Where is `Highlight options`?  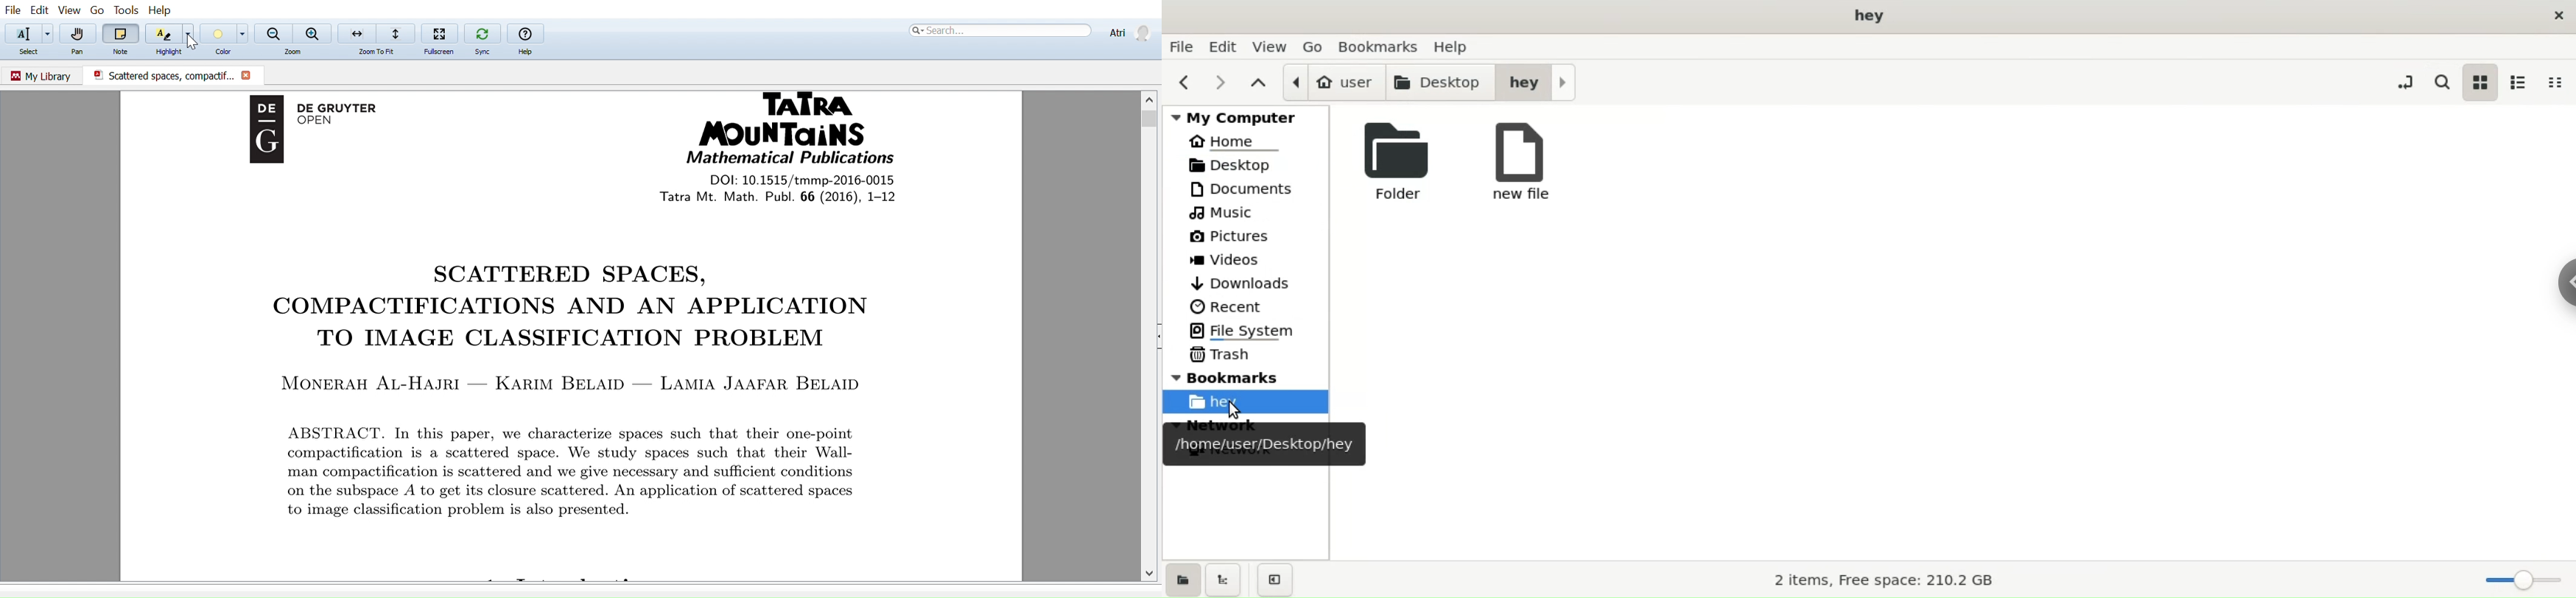
Highlight options is located at coordinates (191, 33).